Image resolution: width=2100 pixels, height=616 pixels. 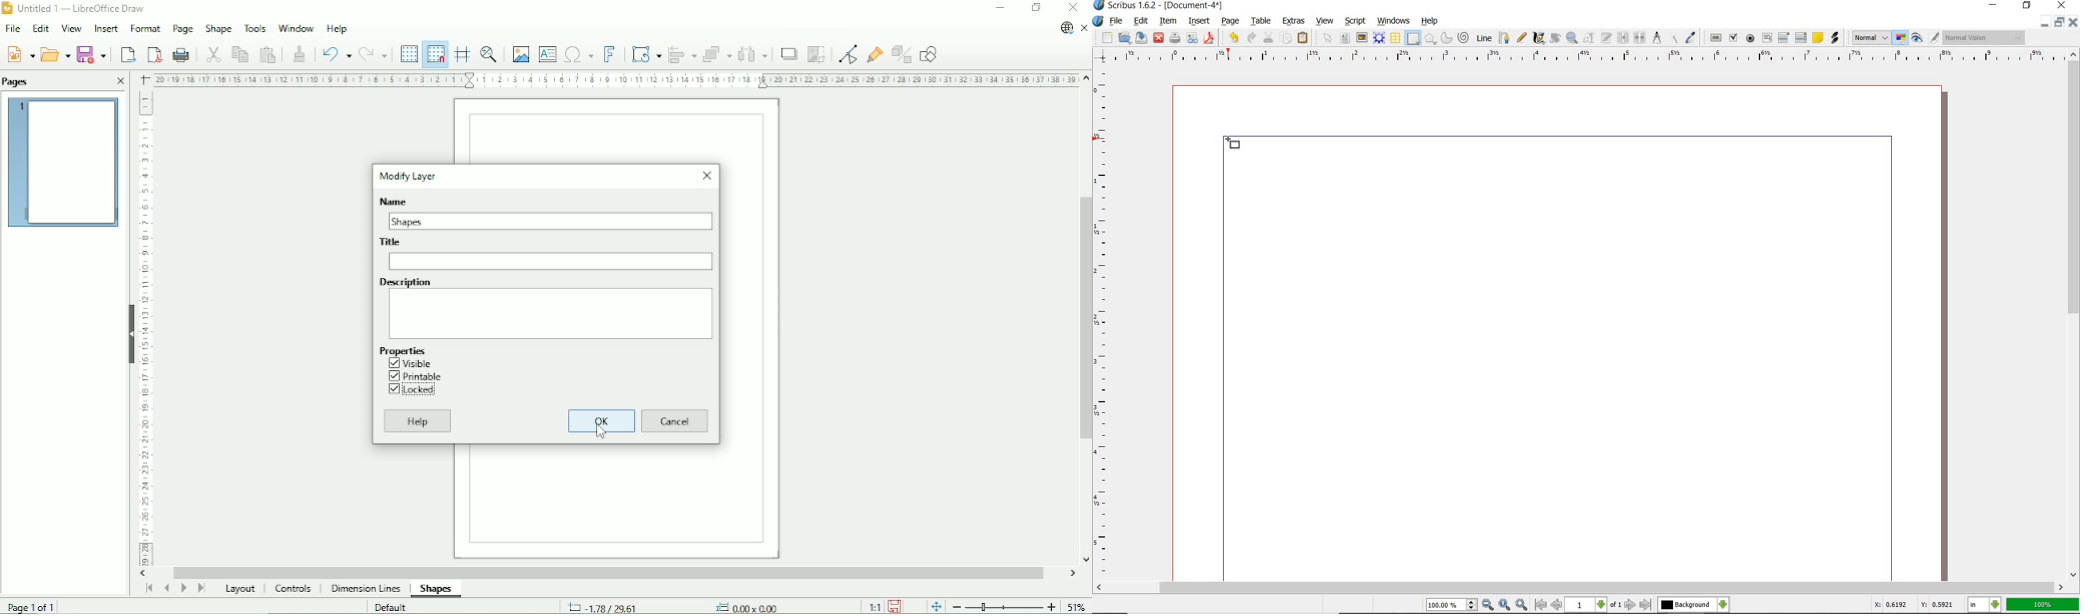 What do you see at coordinates (55, 53) in the screenshot?
I see `Open ` at bounding box center [55, 53].